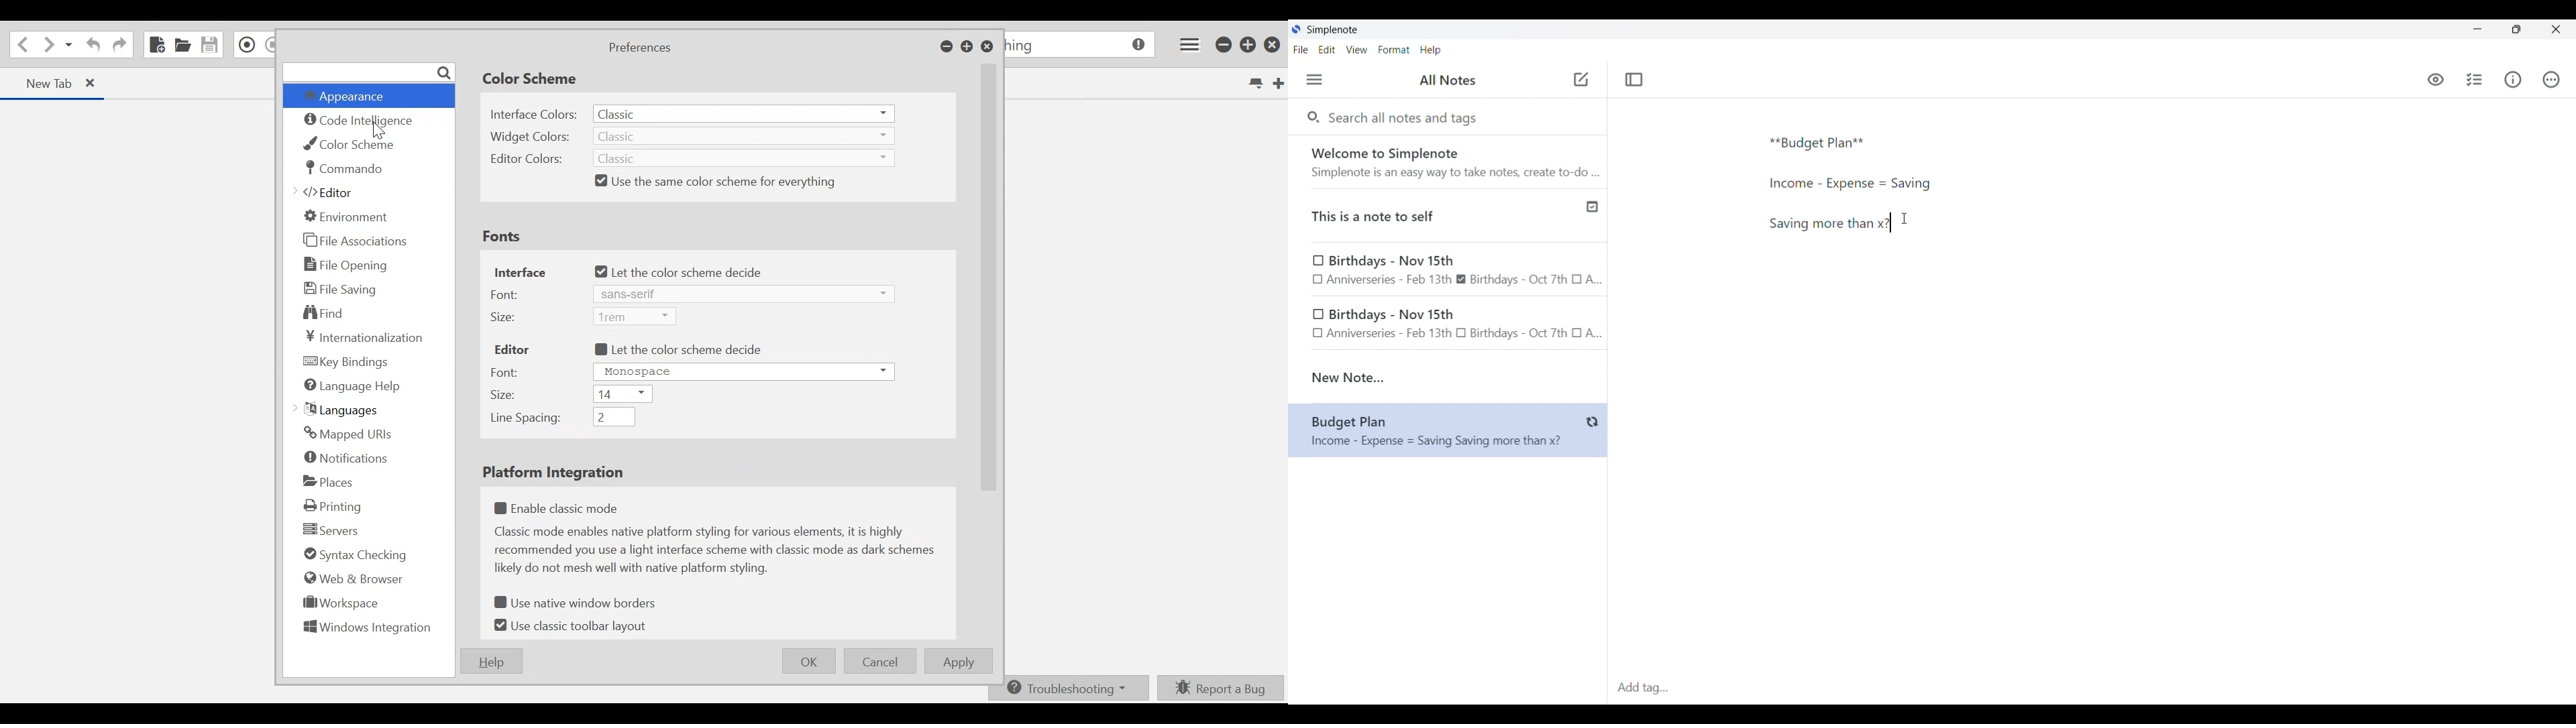  I want to click on Recording in Macro , so click(248, 44).